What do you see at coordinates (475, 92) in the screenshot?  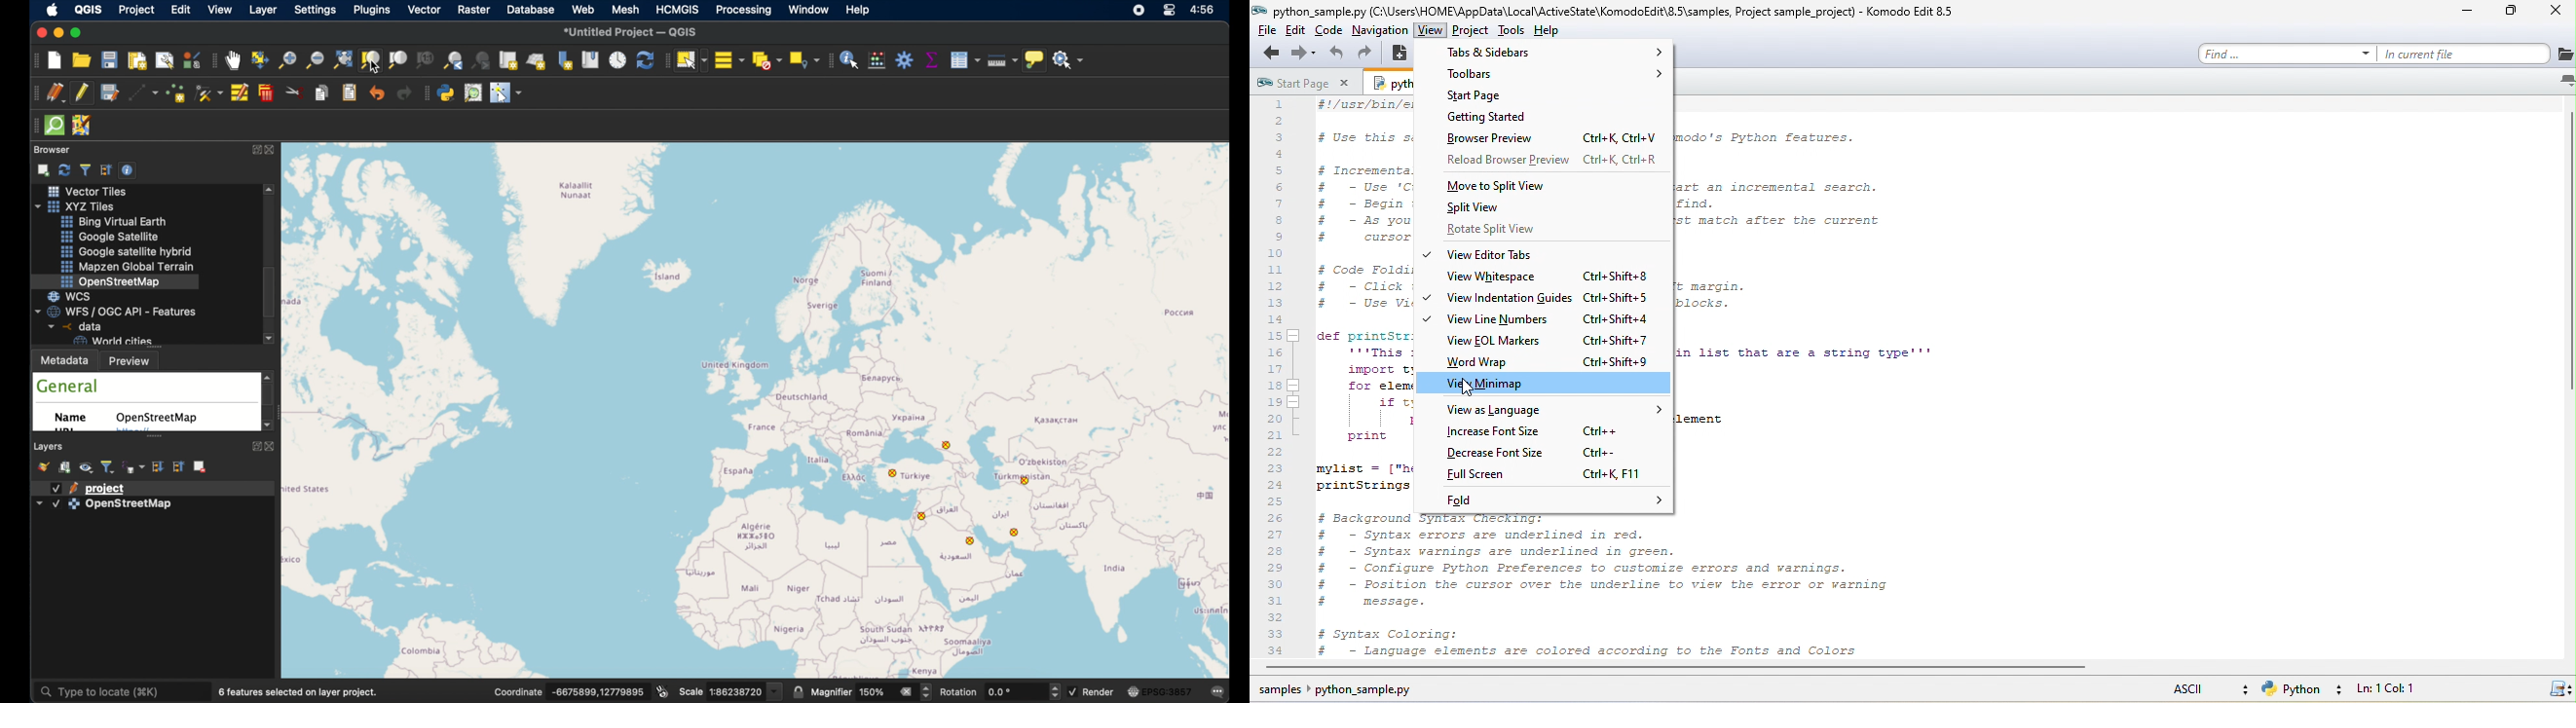 I see `osm place search` at bounding box center [475, 92].